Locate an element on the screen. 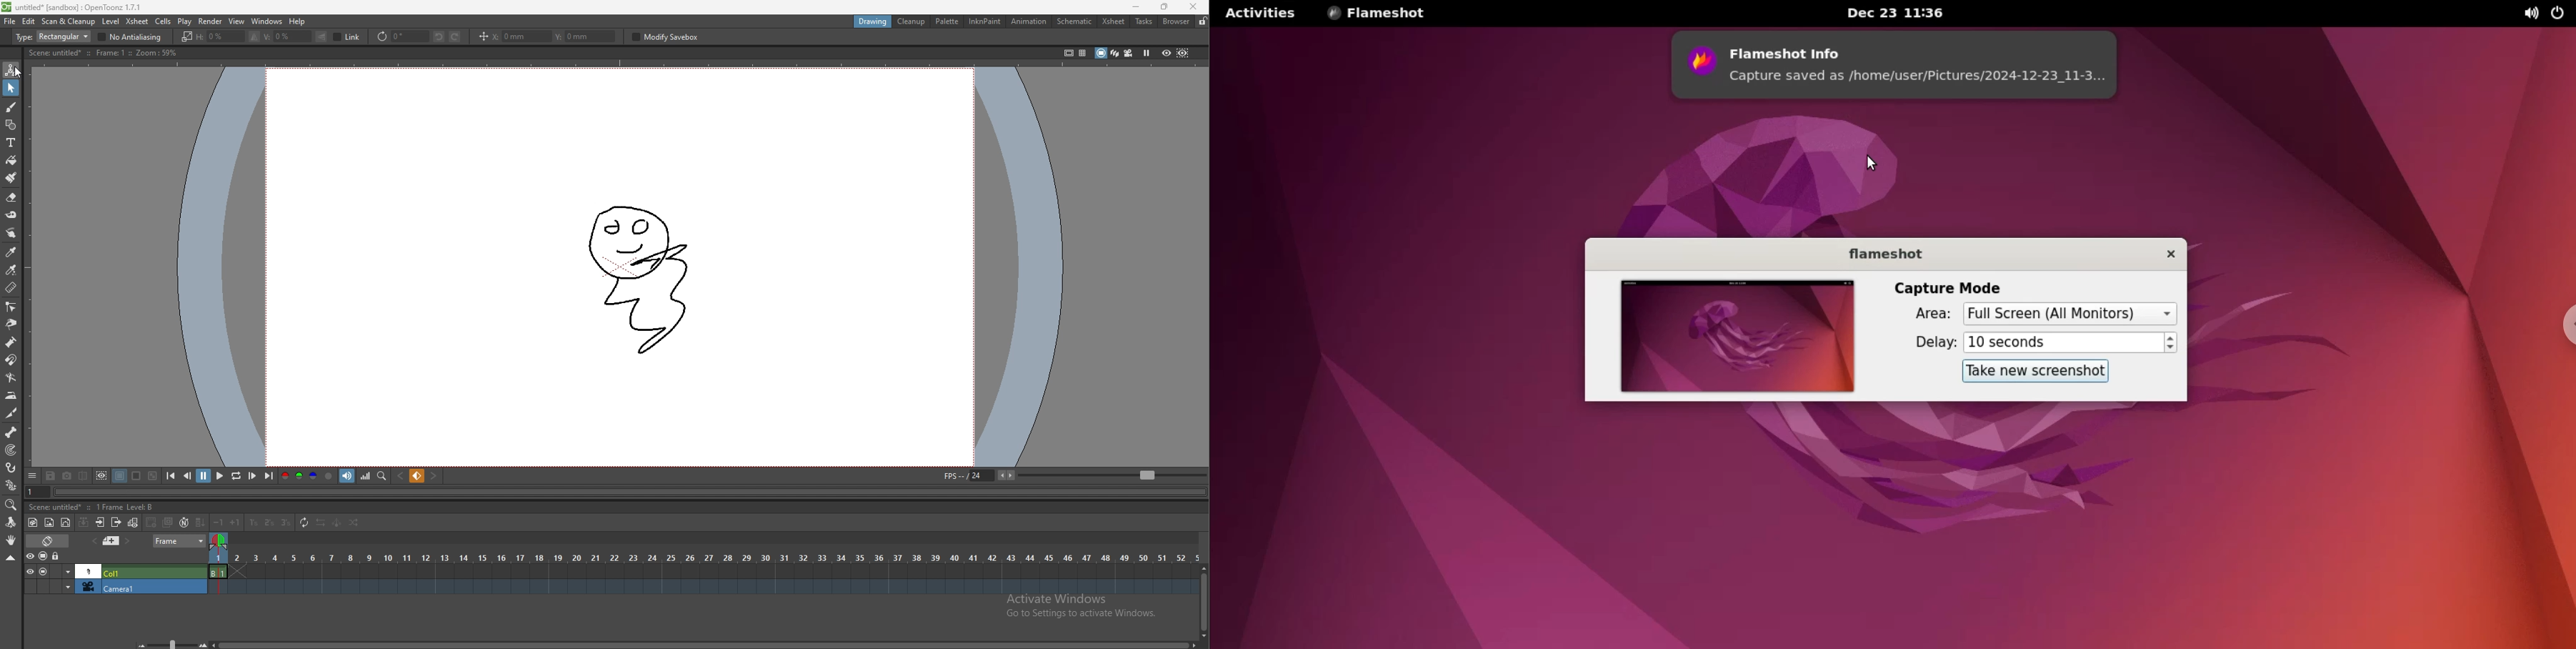 Image resolution: width=2576 pixels, height=672 pixels. close is located at coordinates (1192, 7).